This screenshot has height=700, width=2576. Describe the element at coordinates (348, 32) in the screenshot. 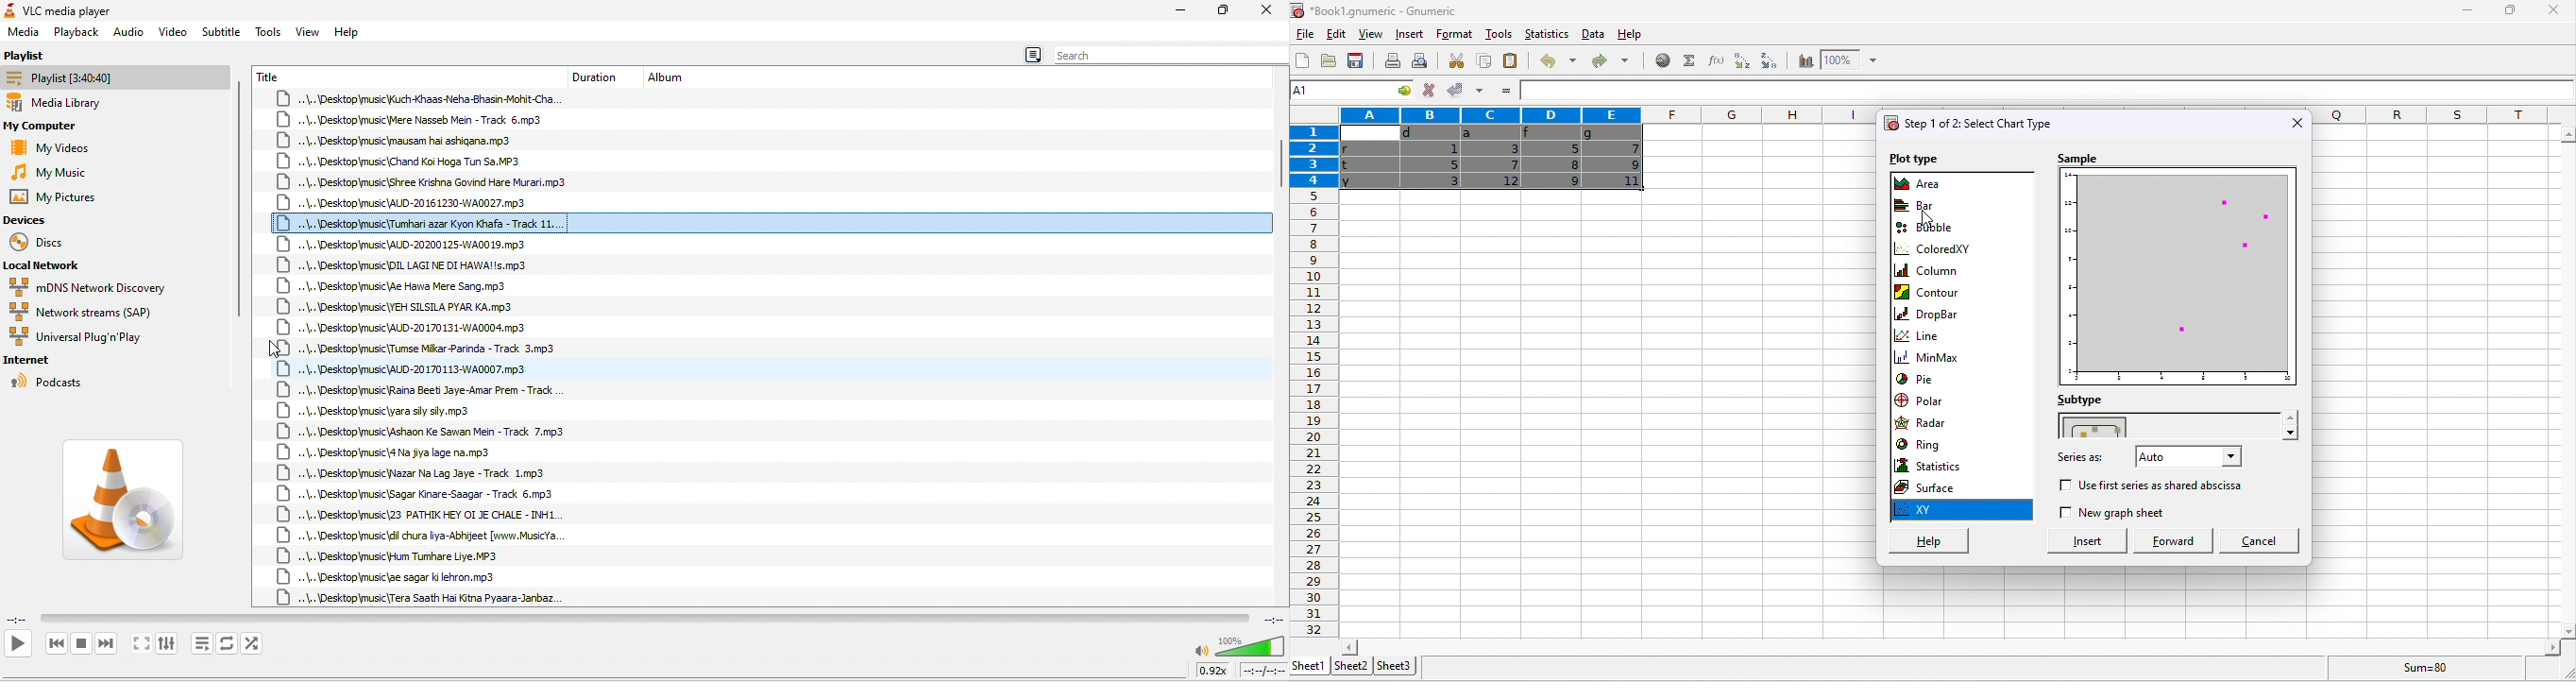

I see `help` at that location.